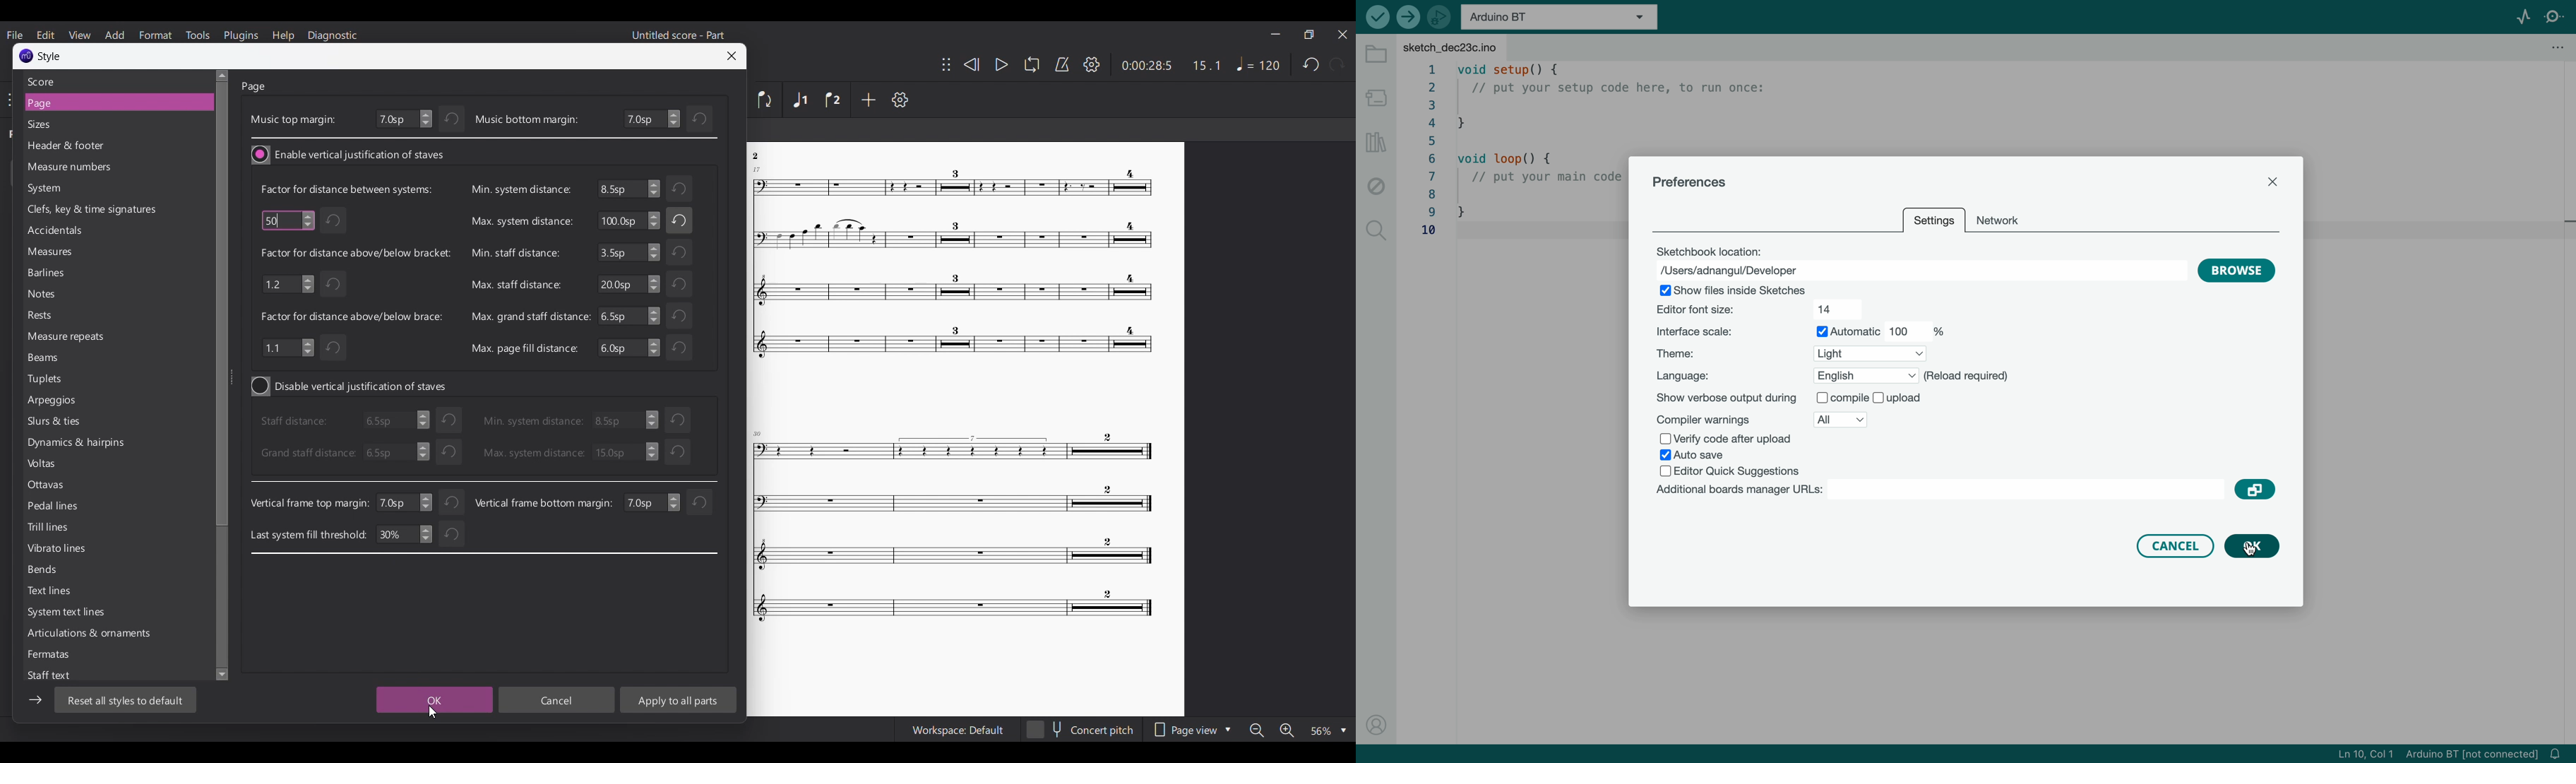 Image resolution: width=2576 pixels, height=784 pixels. Describe the element at coordinates (288, 347) in the screenshot. I see `1.1` at that location.